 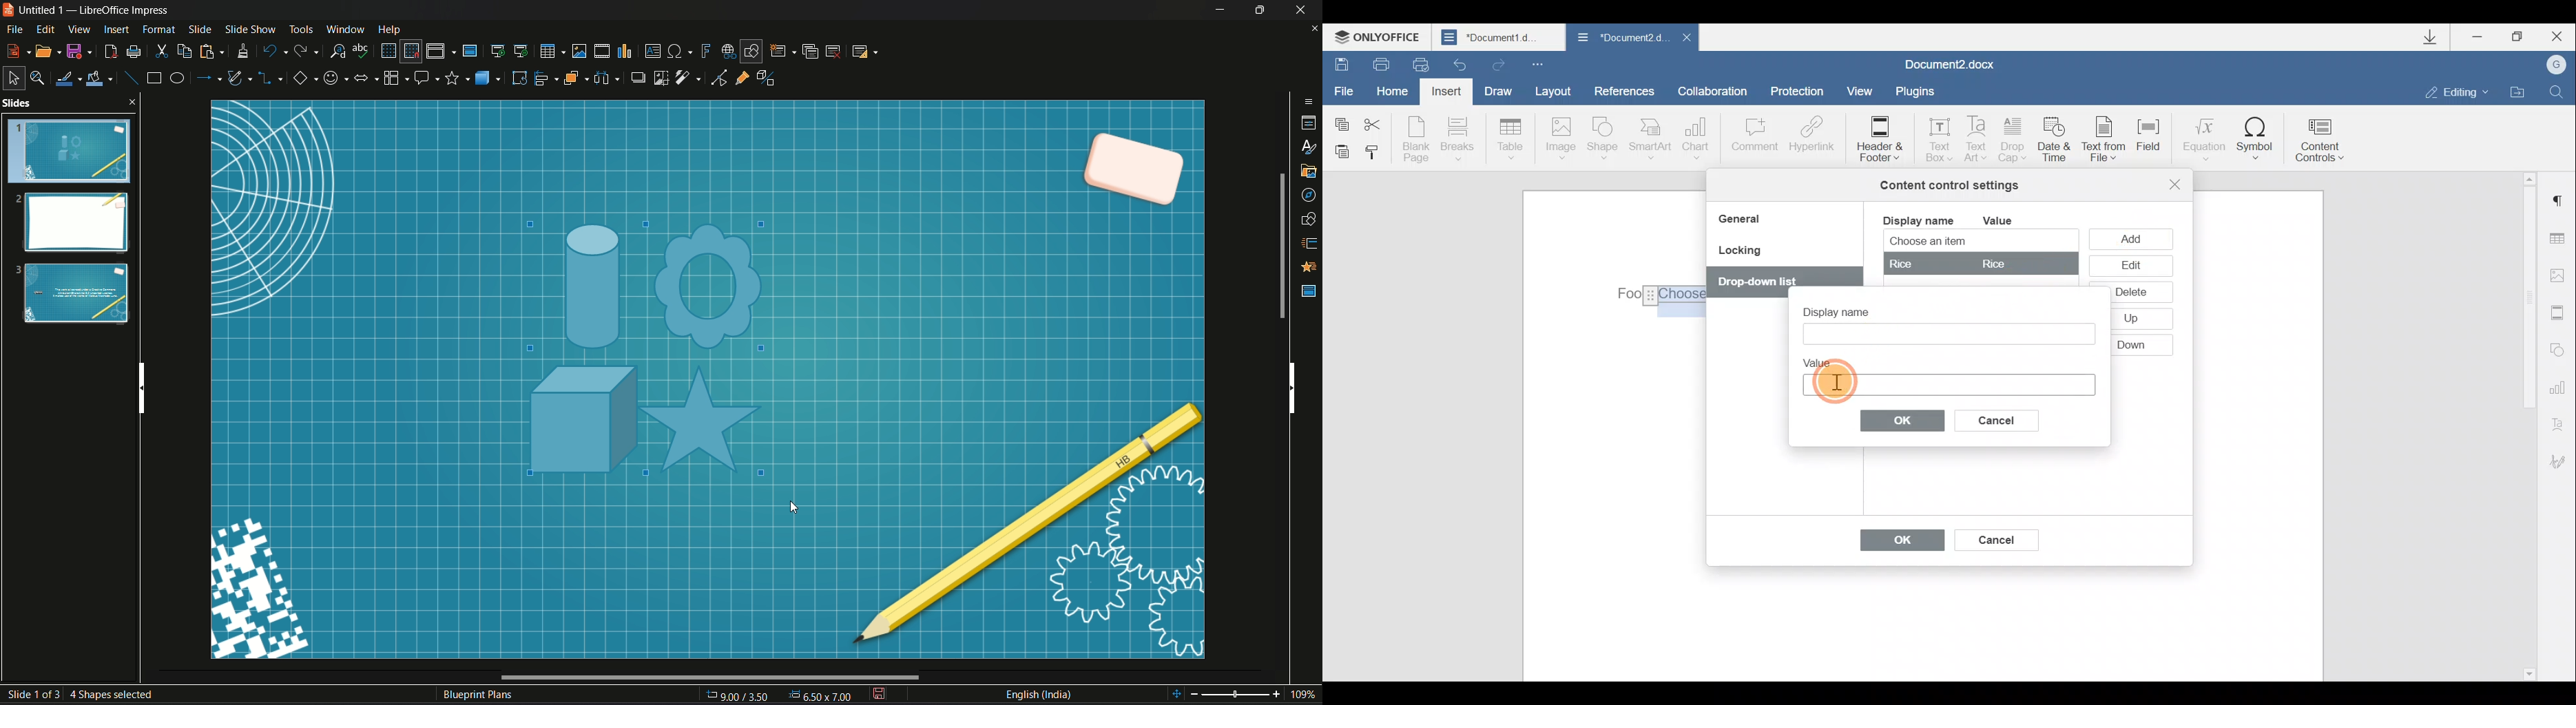 What do you see at coordinates (1560, 140) in the screenshot?
I see `Image` at bounding box center [1560, 140].